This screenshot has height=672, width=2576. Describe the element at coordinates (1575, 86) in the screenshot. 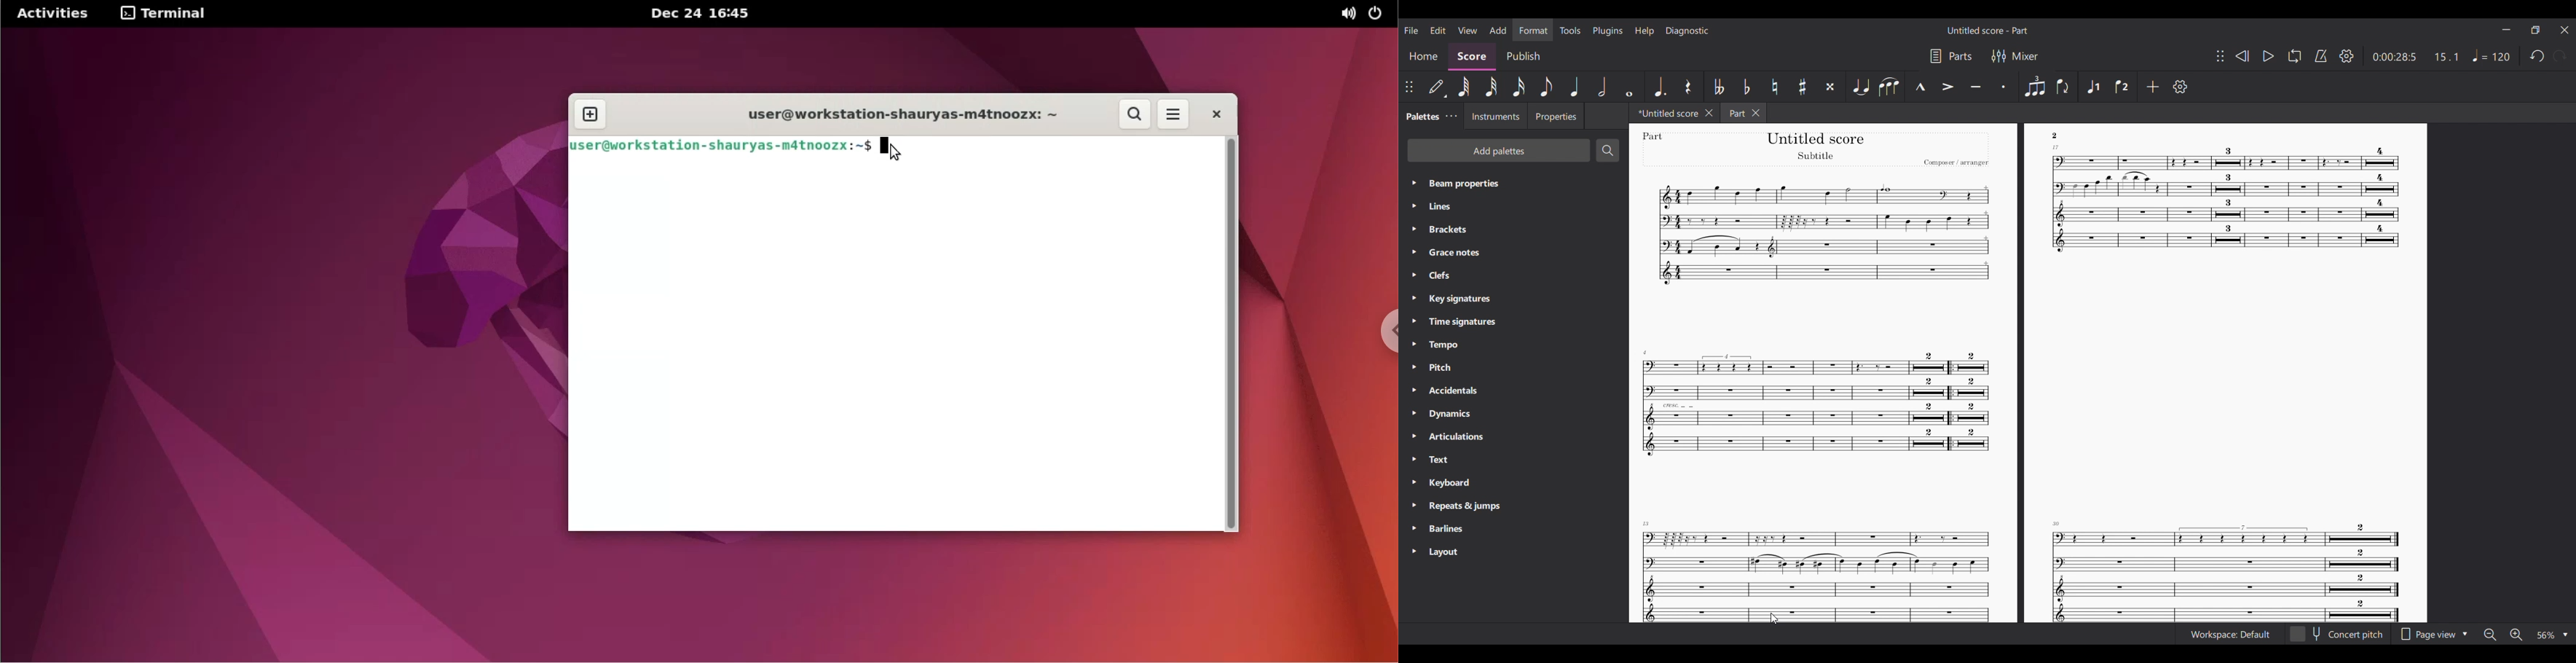

I see `Quarter note` at that location.